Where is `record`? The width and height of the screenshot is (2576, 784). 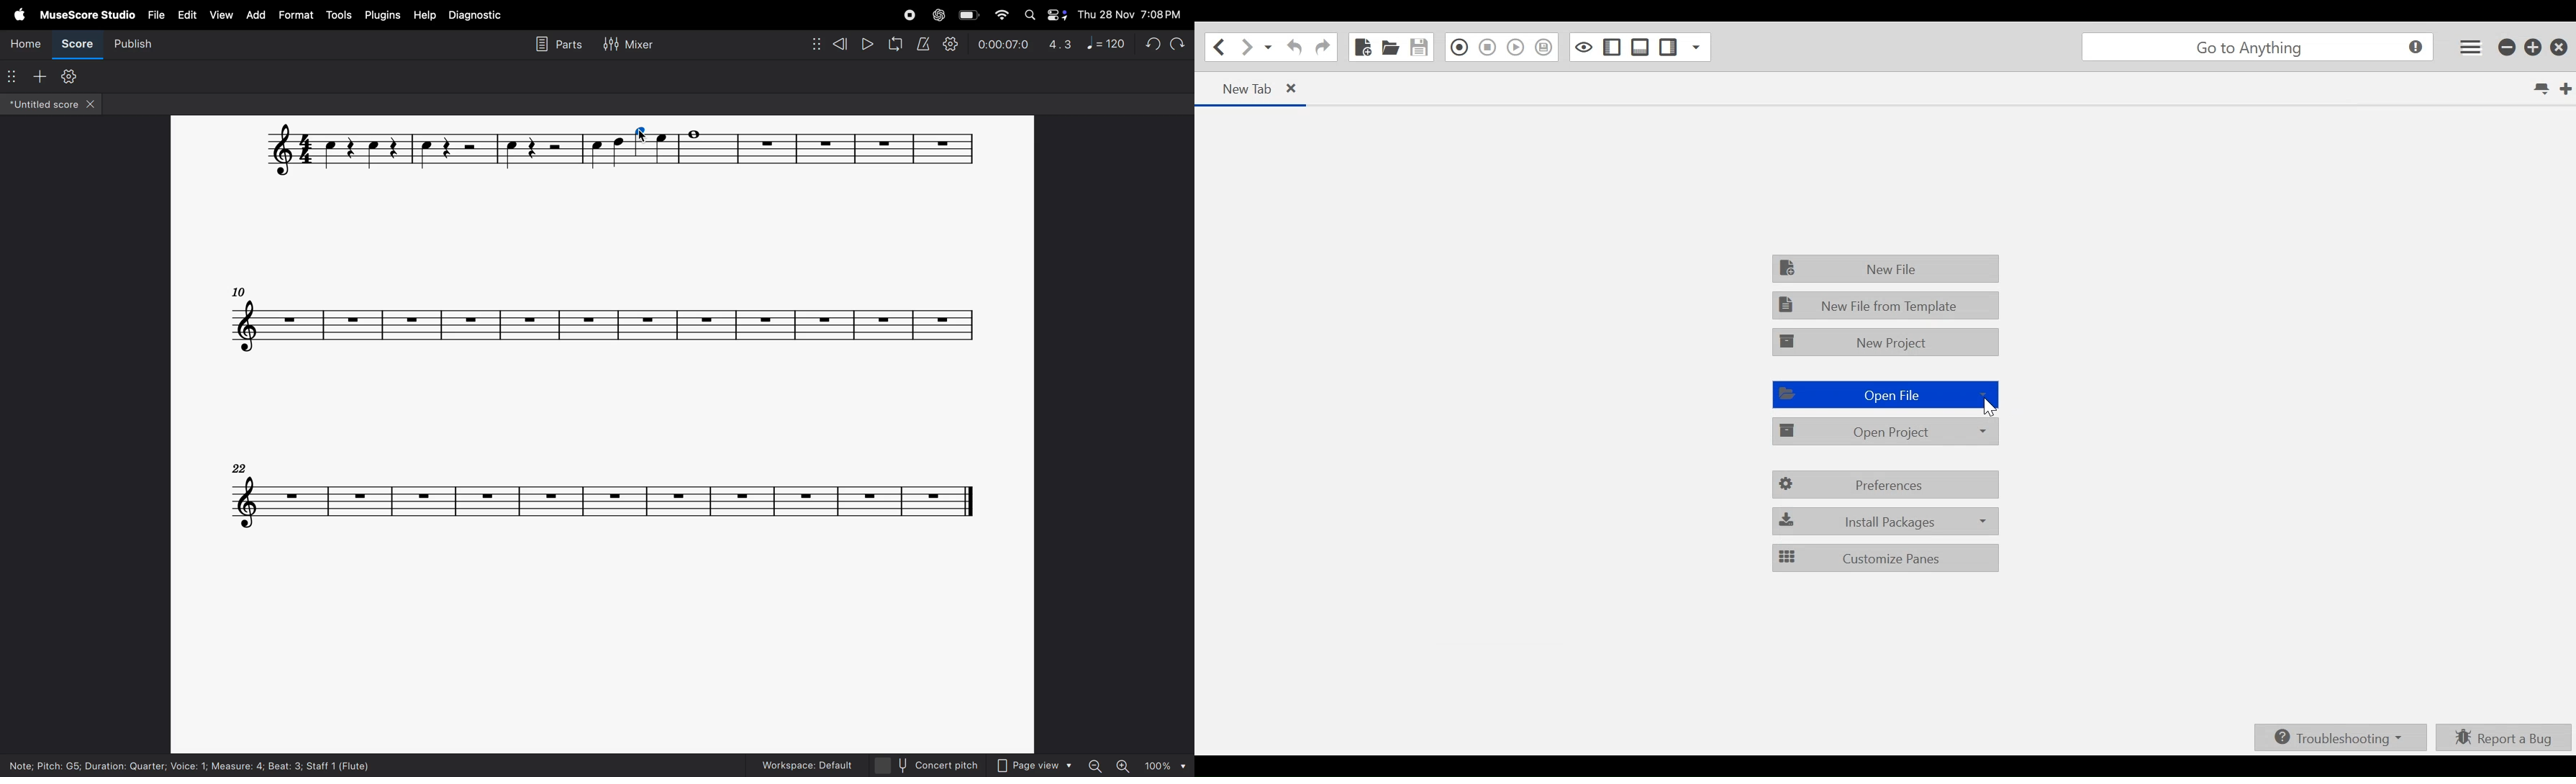 record is located at coordinates (906, 15).